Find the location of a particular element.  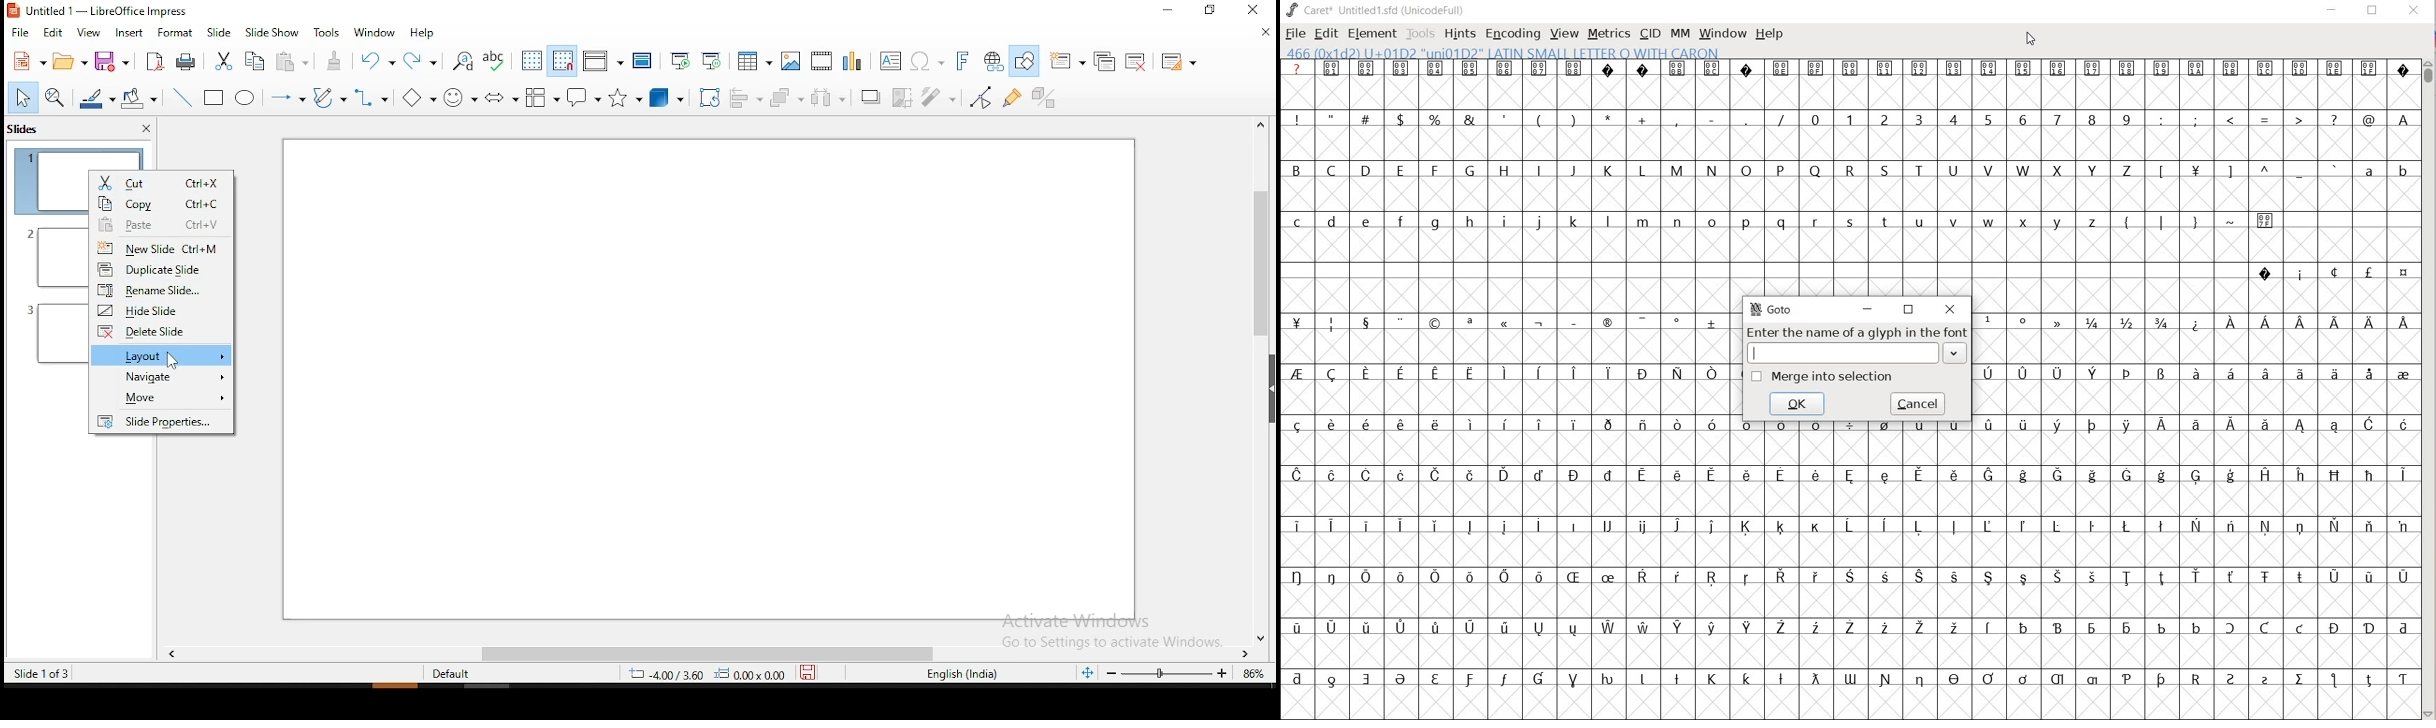

crop image is located at coordinates (904, 97).